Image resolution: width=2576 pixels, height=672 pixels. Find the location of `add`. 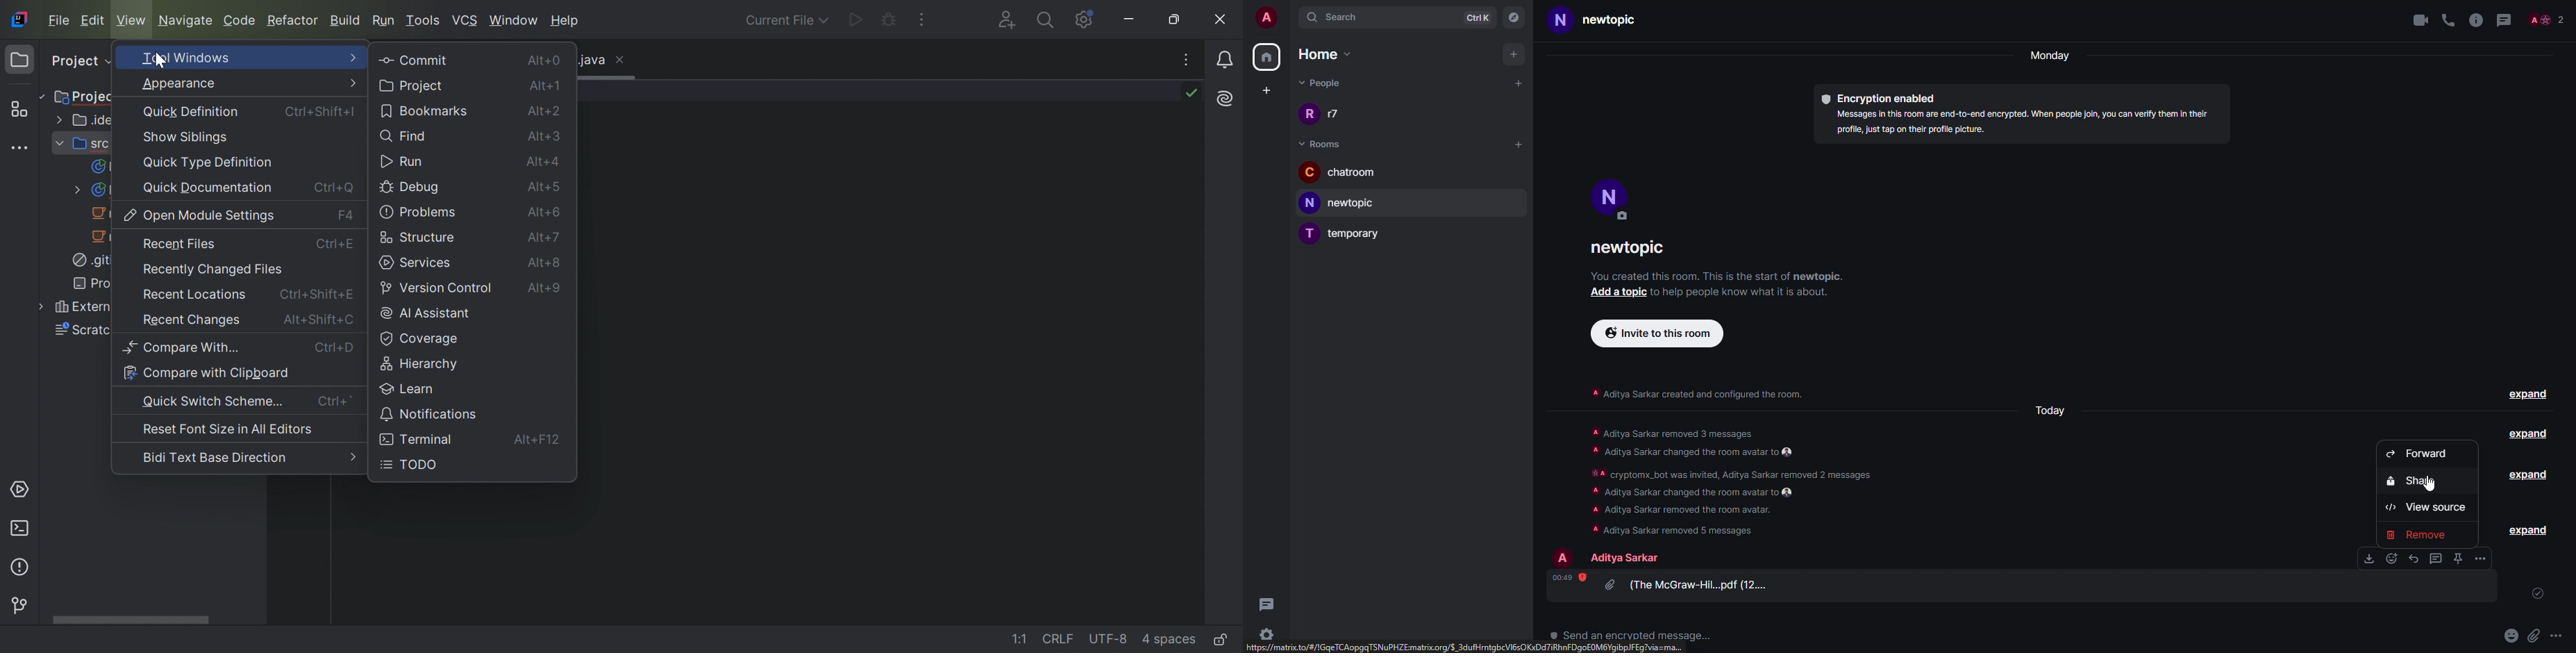

add is located at coordinates (1515, 54).